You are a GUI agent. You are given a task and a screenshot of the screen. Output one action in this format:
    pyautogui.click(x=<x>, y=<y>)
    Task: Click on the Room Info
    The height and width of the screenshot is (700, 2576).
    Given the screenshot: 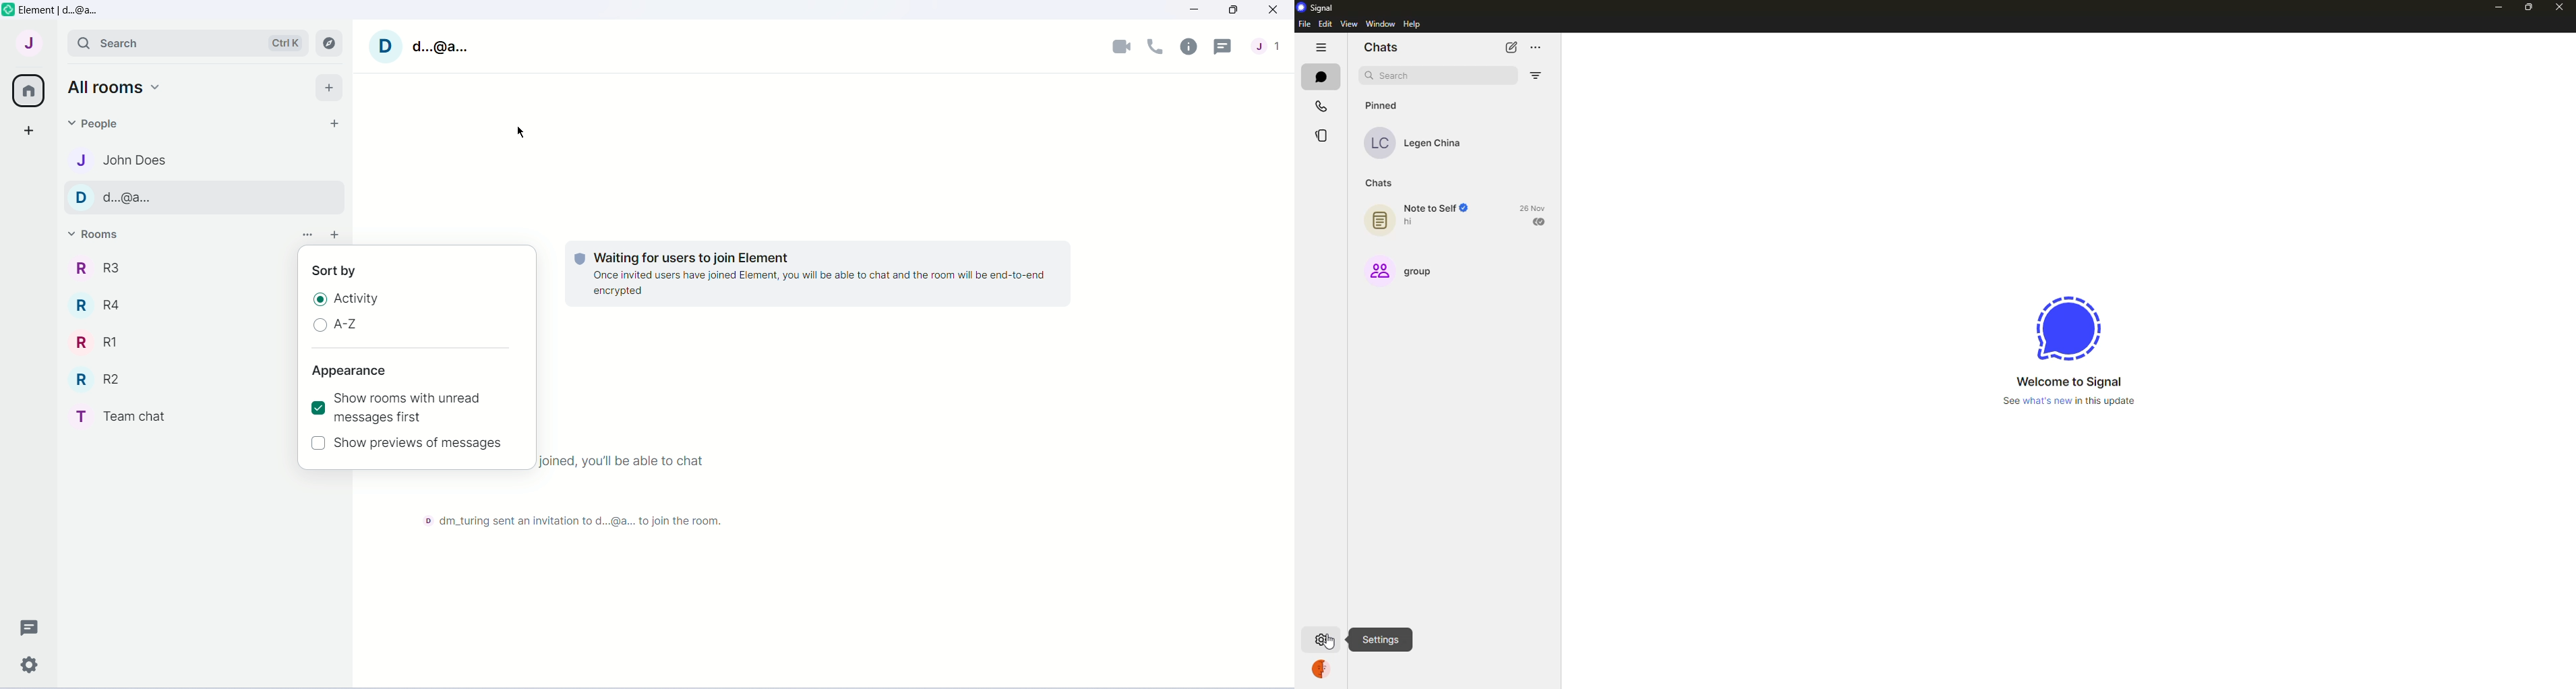 What is the action you would take?
    pyautogui.click(x=1189, y=47)
    